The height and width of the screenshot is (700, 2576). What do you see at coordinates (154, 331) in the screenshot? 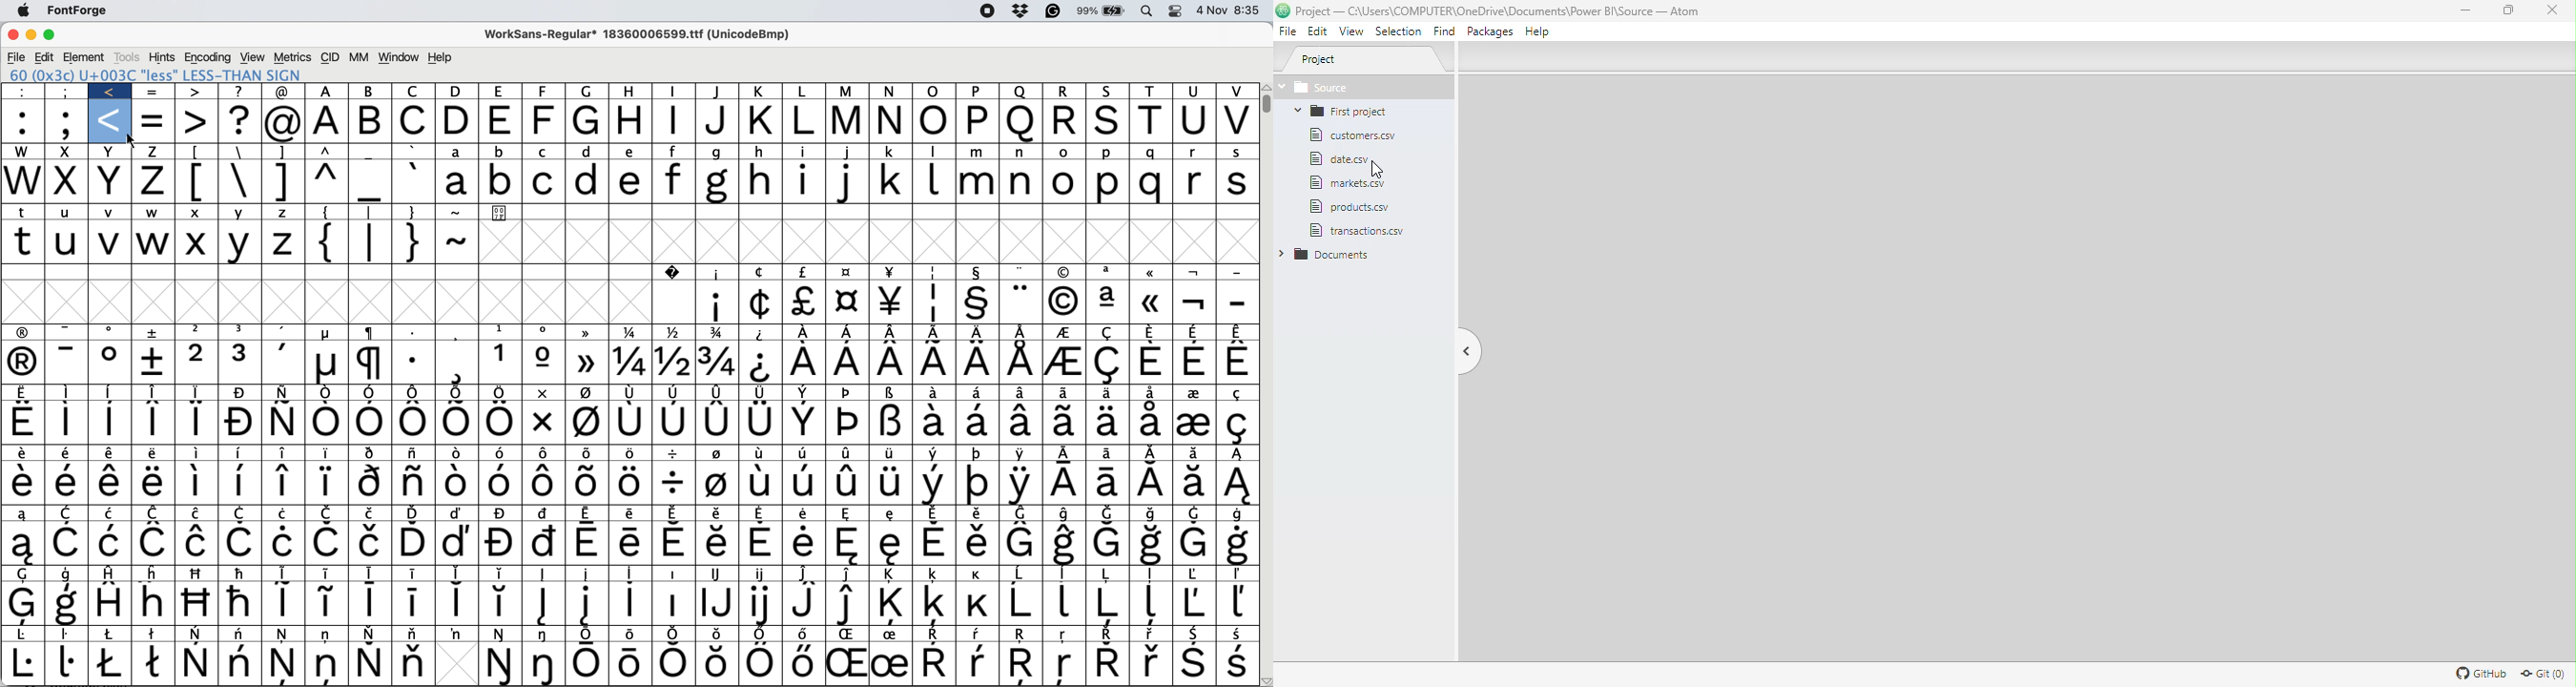
I see `Symbol` at bounding box center [154, 331].